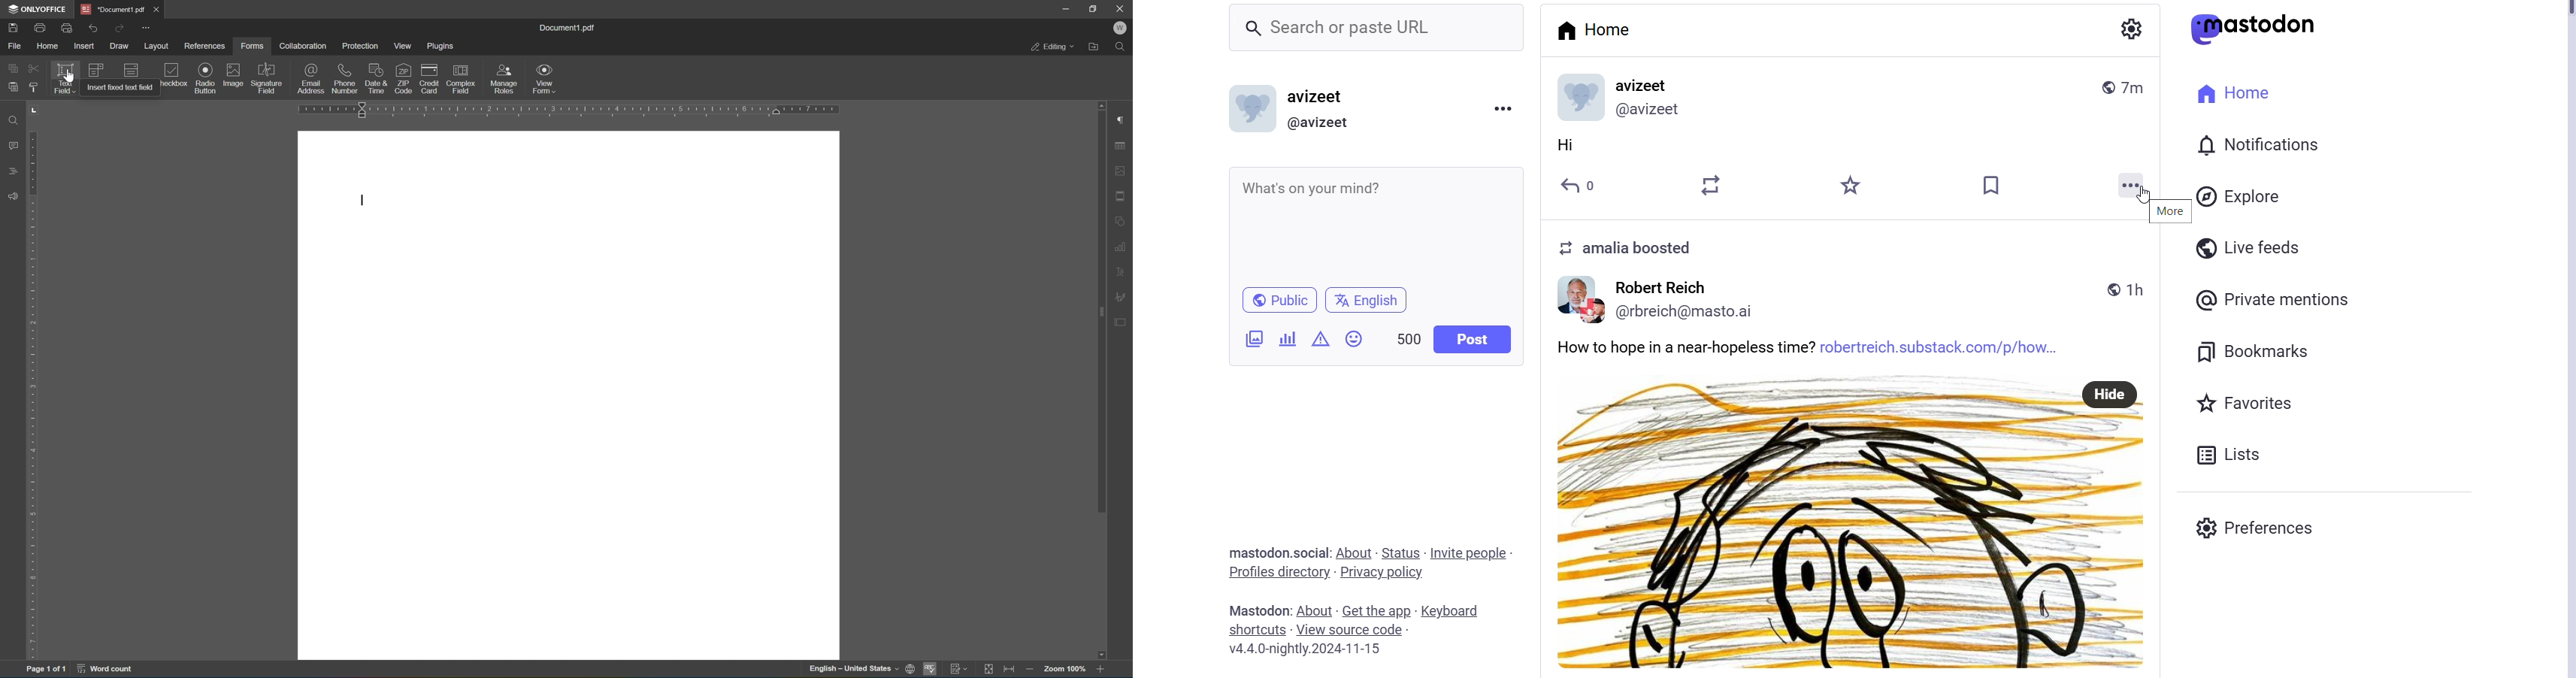 Image resolution: width=2576 pixels, height=700 pixels. Describe the element at coordinates (564, 109) in the screenshot. I see `ruler` at that location.